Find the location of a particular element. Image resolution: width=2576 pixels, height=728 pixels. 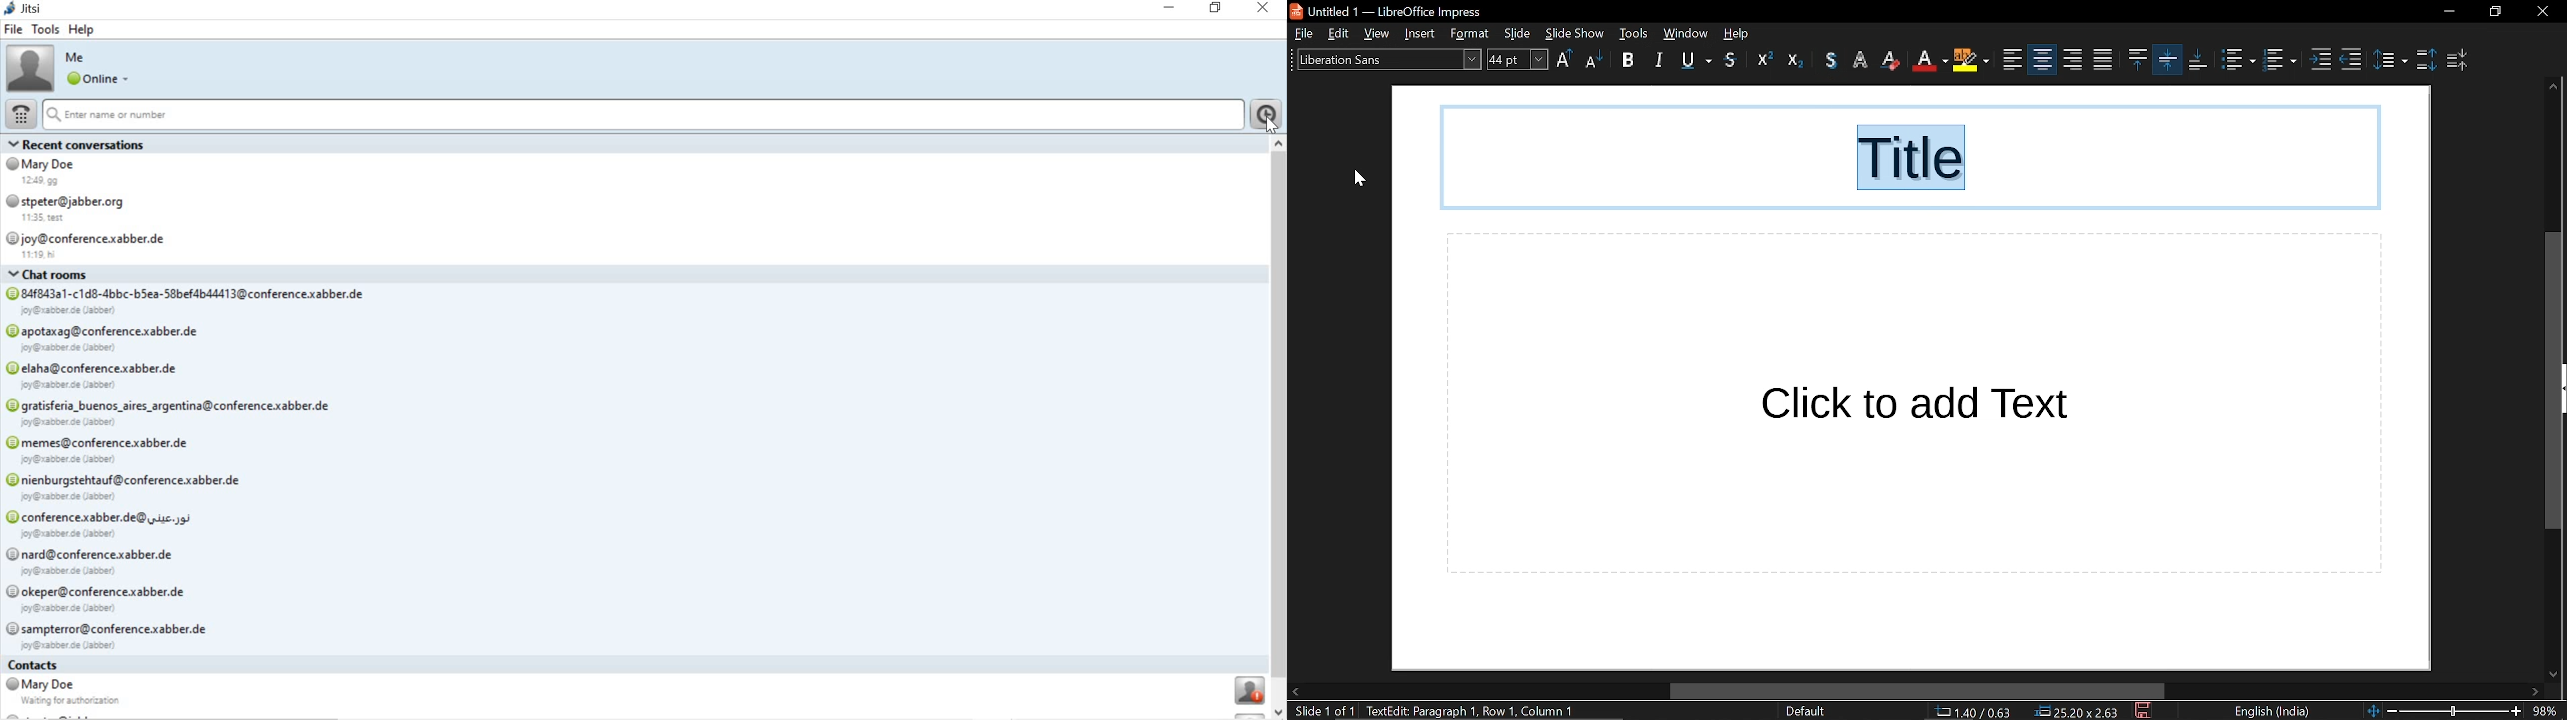

move up is located at coordinates (2552, 88).